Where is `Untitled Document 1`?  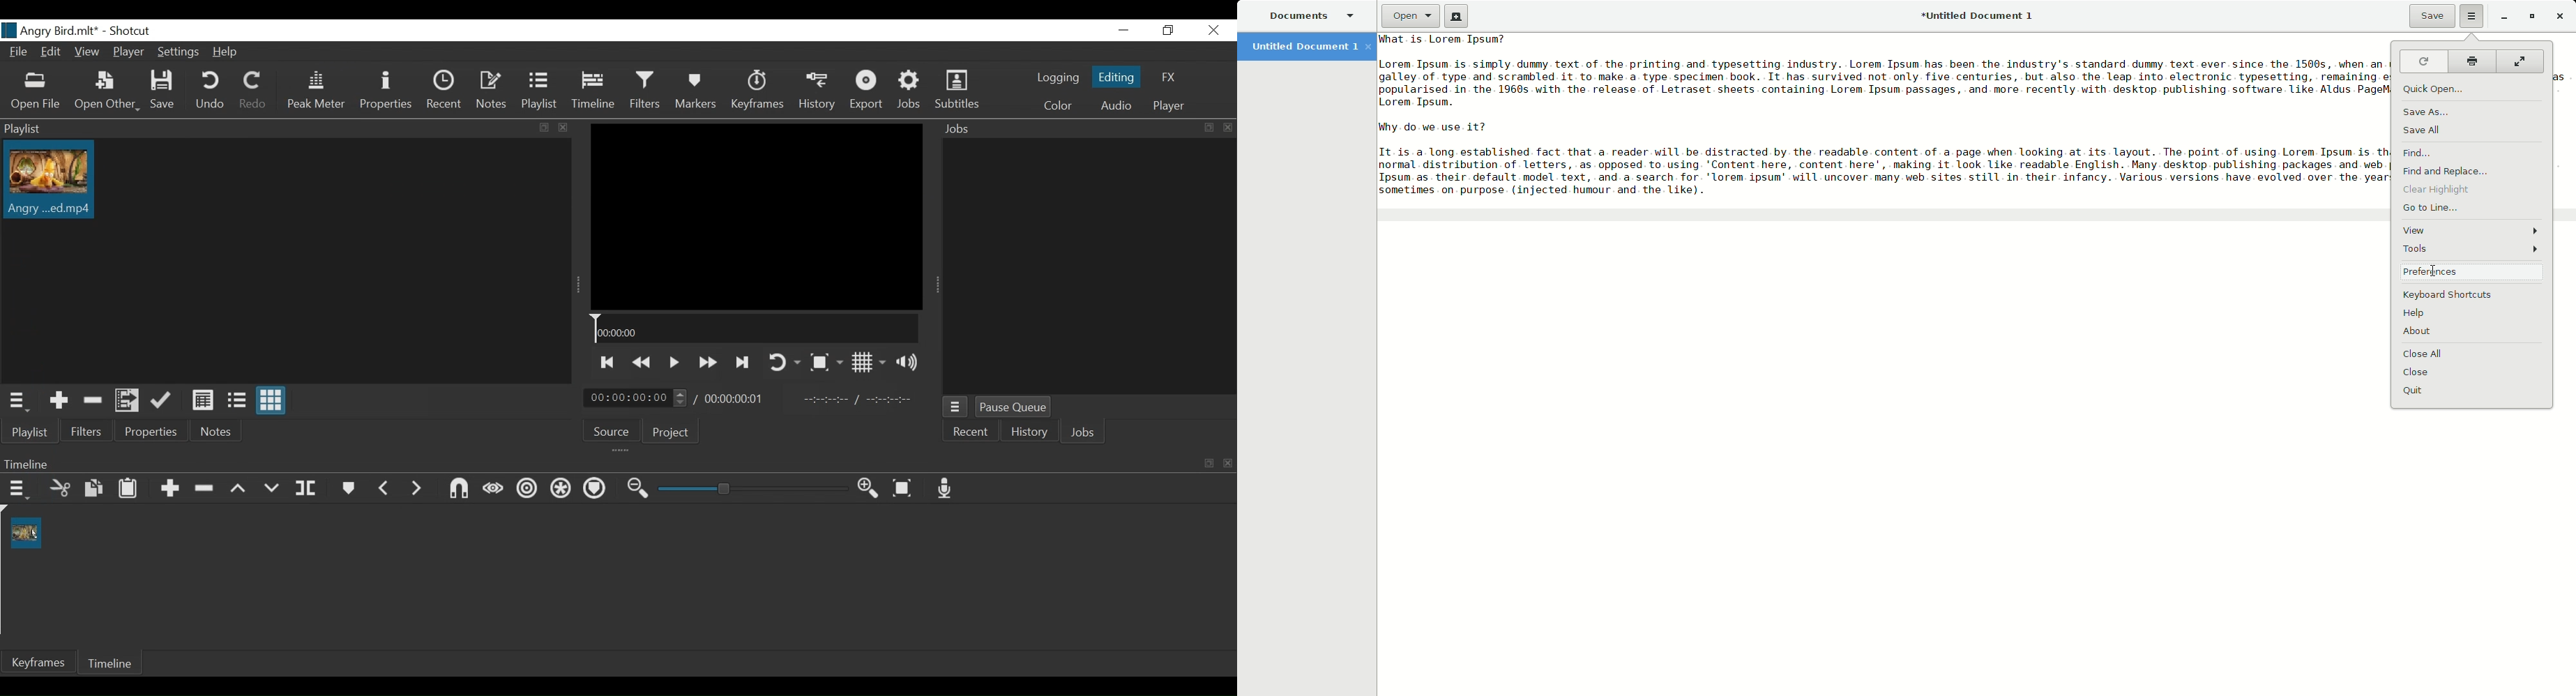 Untitled Document 1 is located at coordinates (1979, 17).